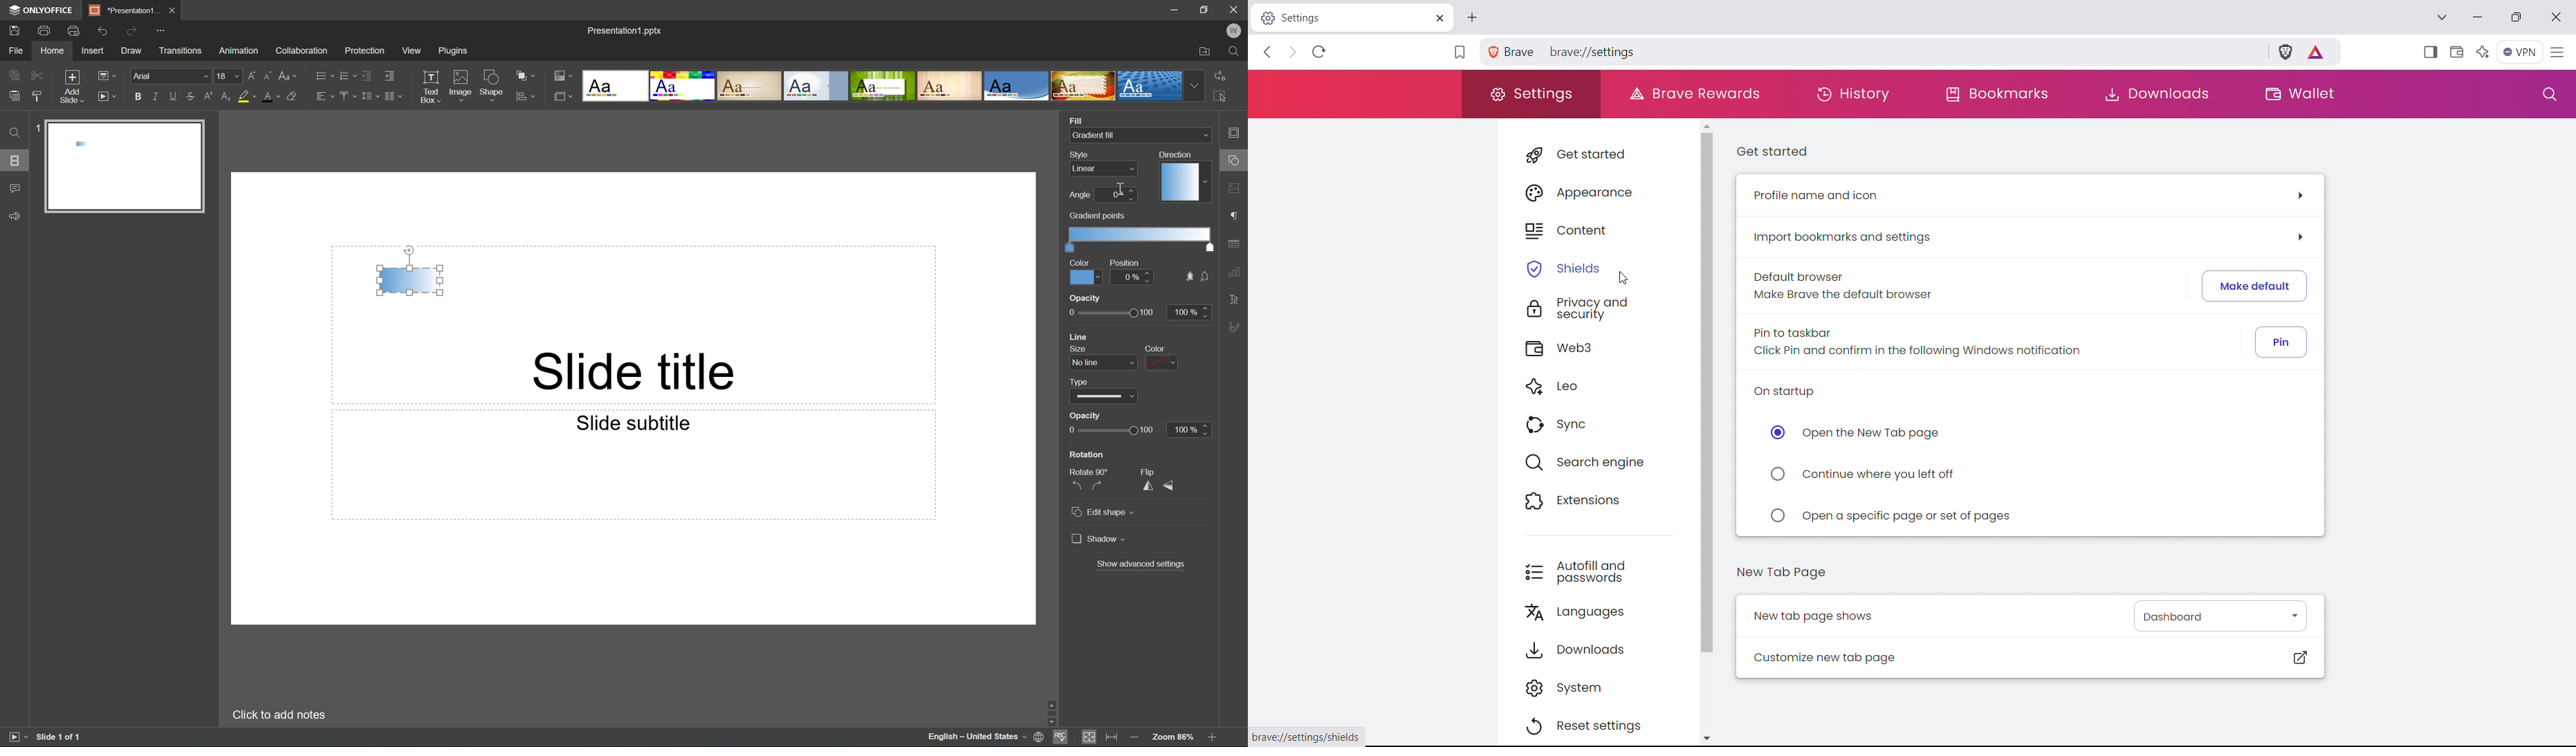 The height and width of the screenshot is (756, 2576). I want to click on downloads, so click(1597, 647).